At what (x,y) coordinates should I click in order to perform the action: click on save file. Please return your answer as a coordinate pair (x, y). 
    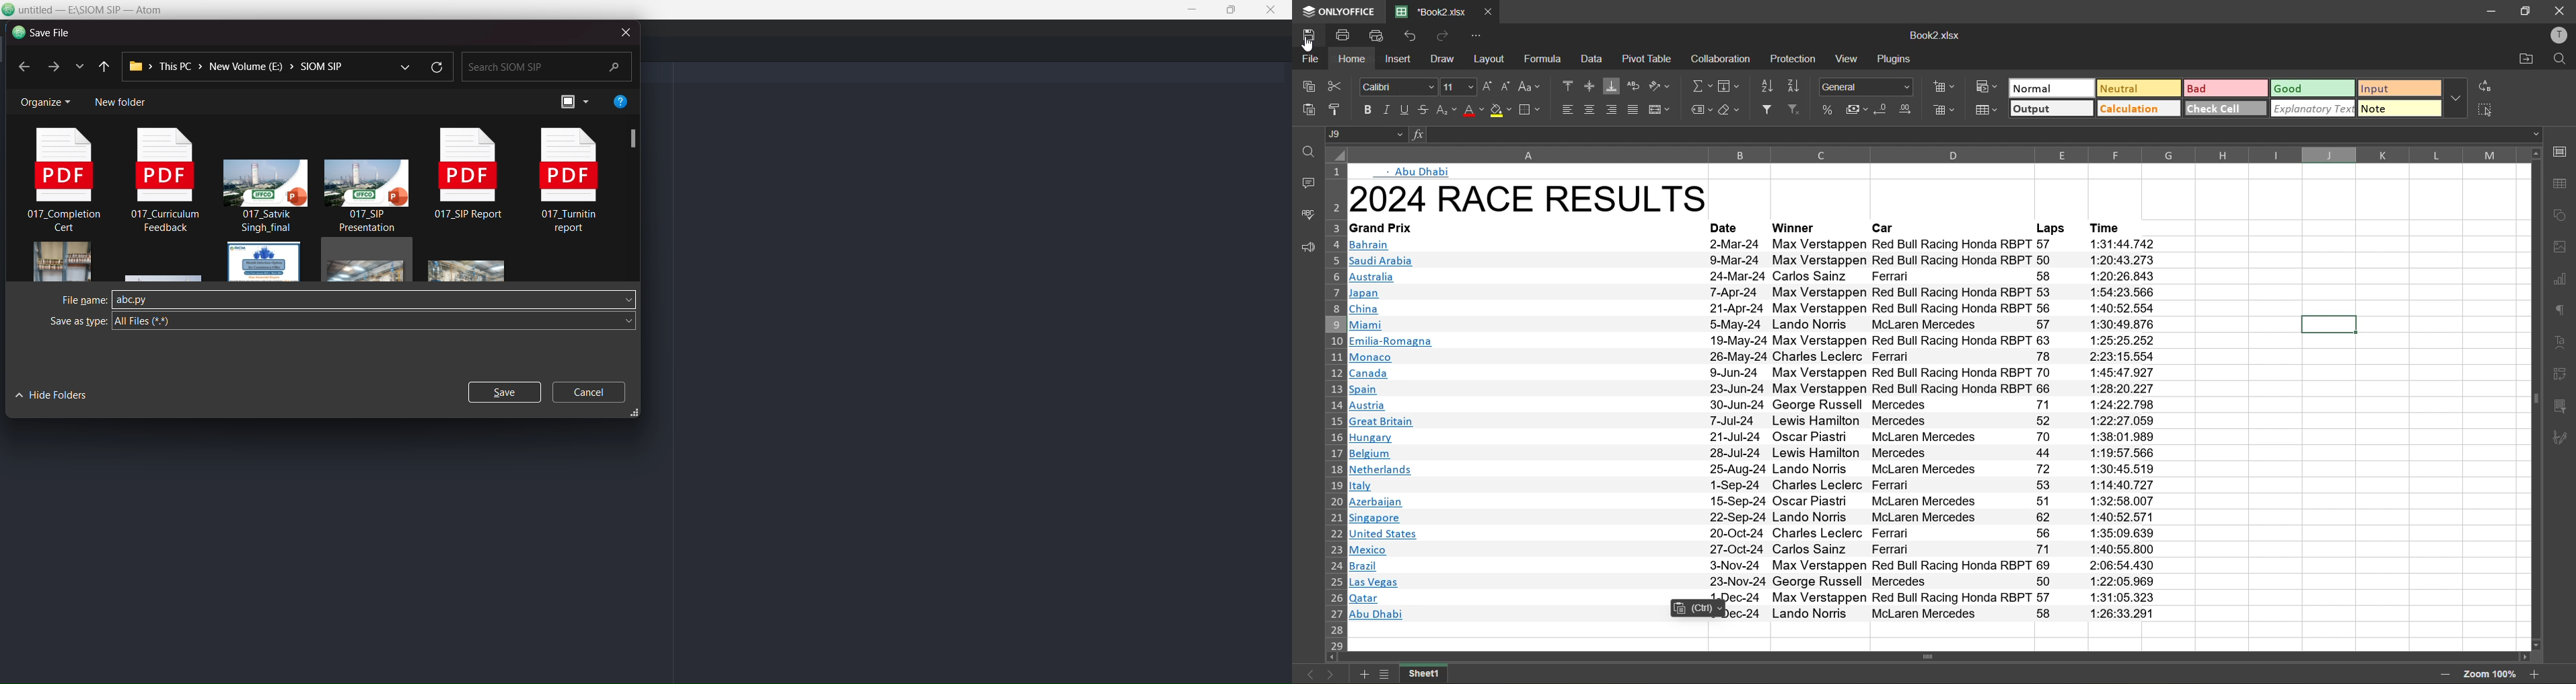
    Looking at the image, I should click on (40, 34).